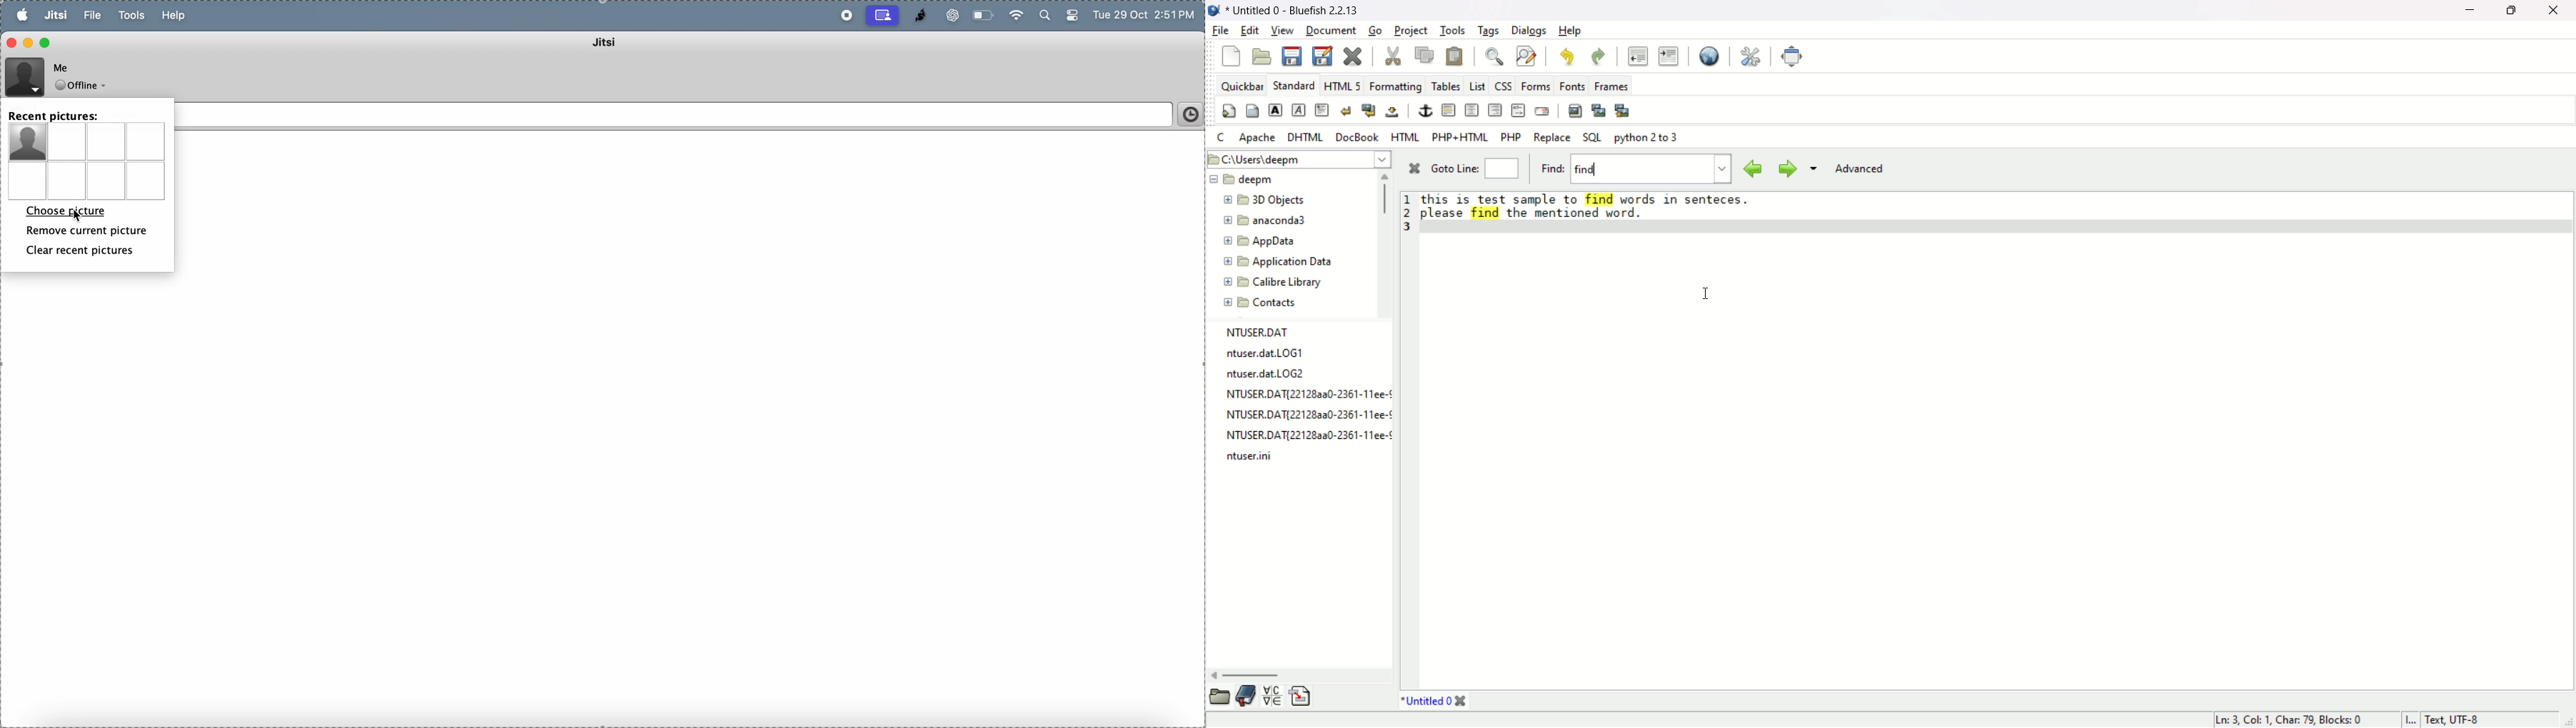 The height and width of the screenshot is (728, 2576). What do you see at coordinates (1646, 138) in the screenshot?
I see `python 2 to 3` at bounding box center [1646, 138].